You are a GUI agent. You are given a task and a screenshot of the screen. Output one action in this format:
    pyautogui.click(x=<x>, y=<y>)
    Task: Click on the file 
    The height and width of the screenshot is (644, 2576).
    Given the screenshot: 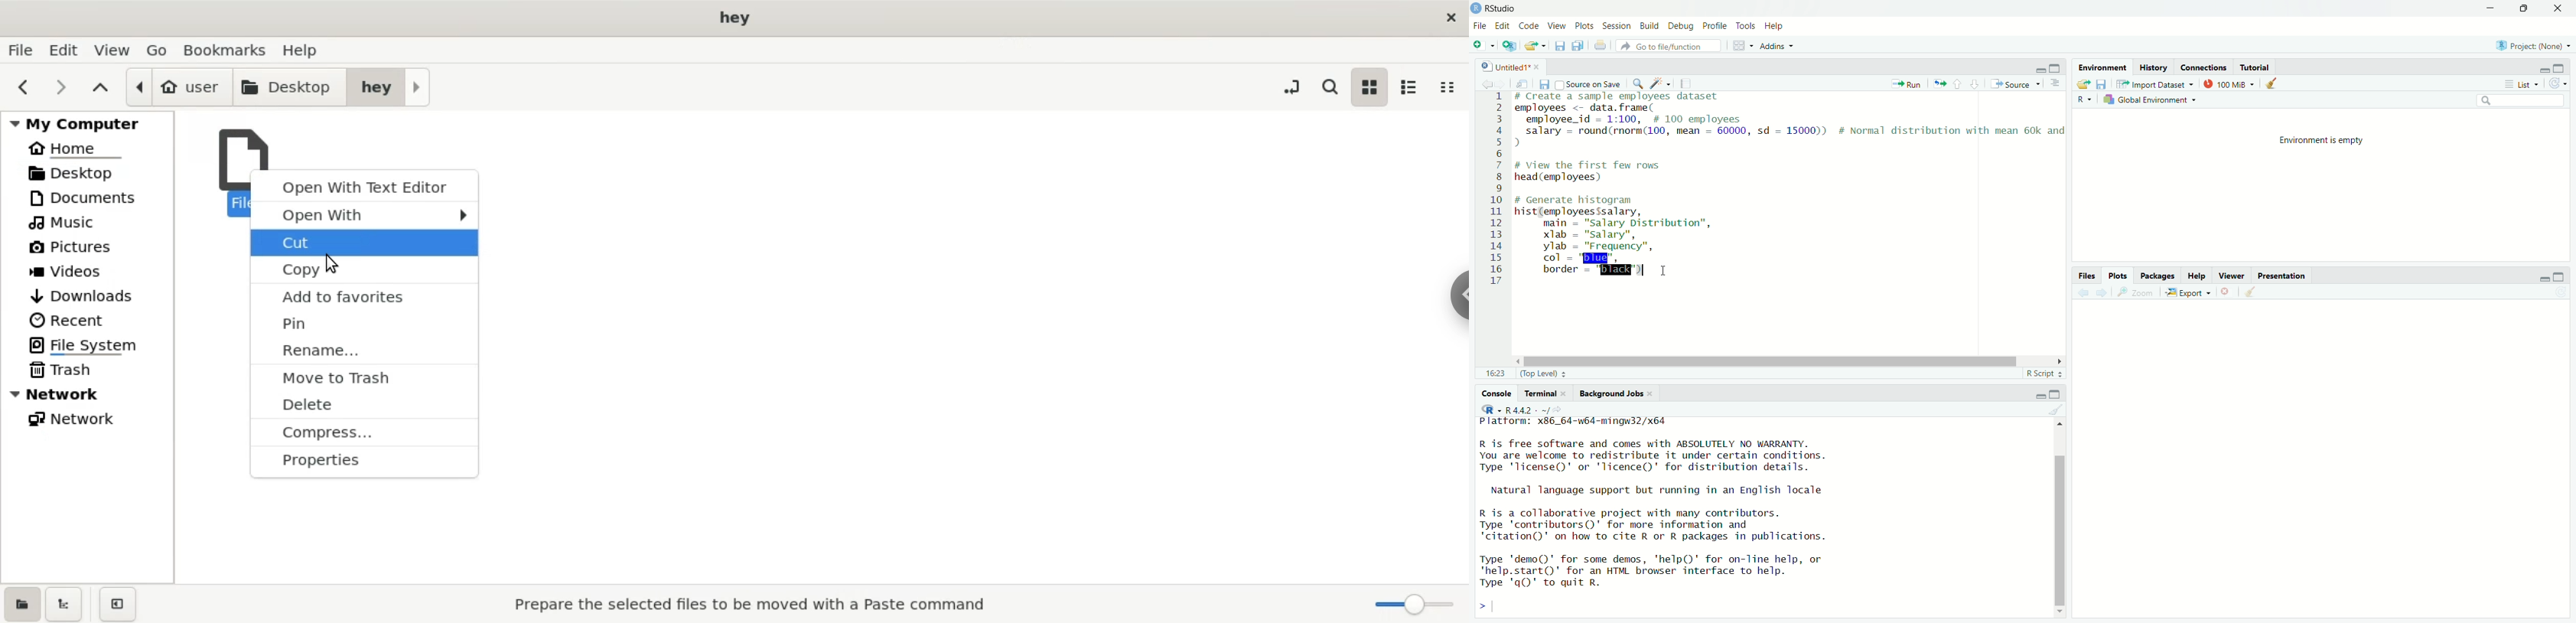 What is the action you would take?
    pyautogui.click(x=1602, y=46)
    